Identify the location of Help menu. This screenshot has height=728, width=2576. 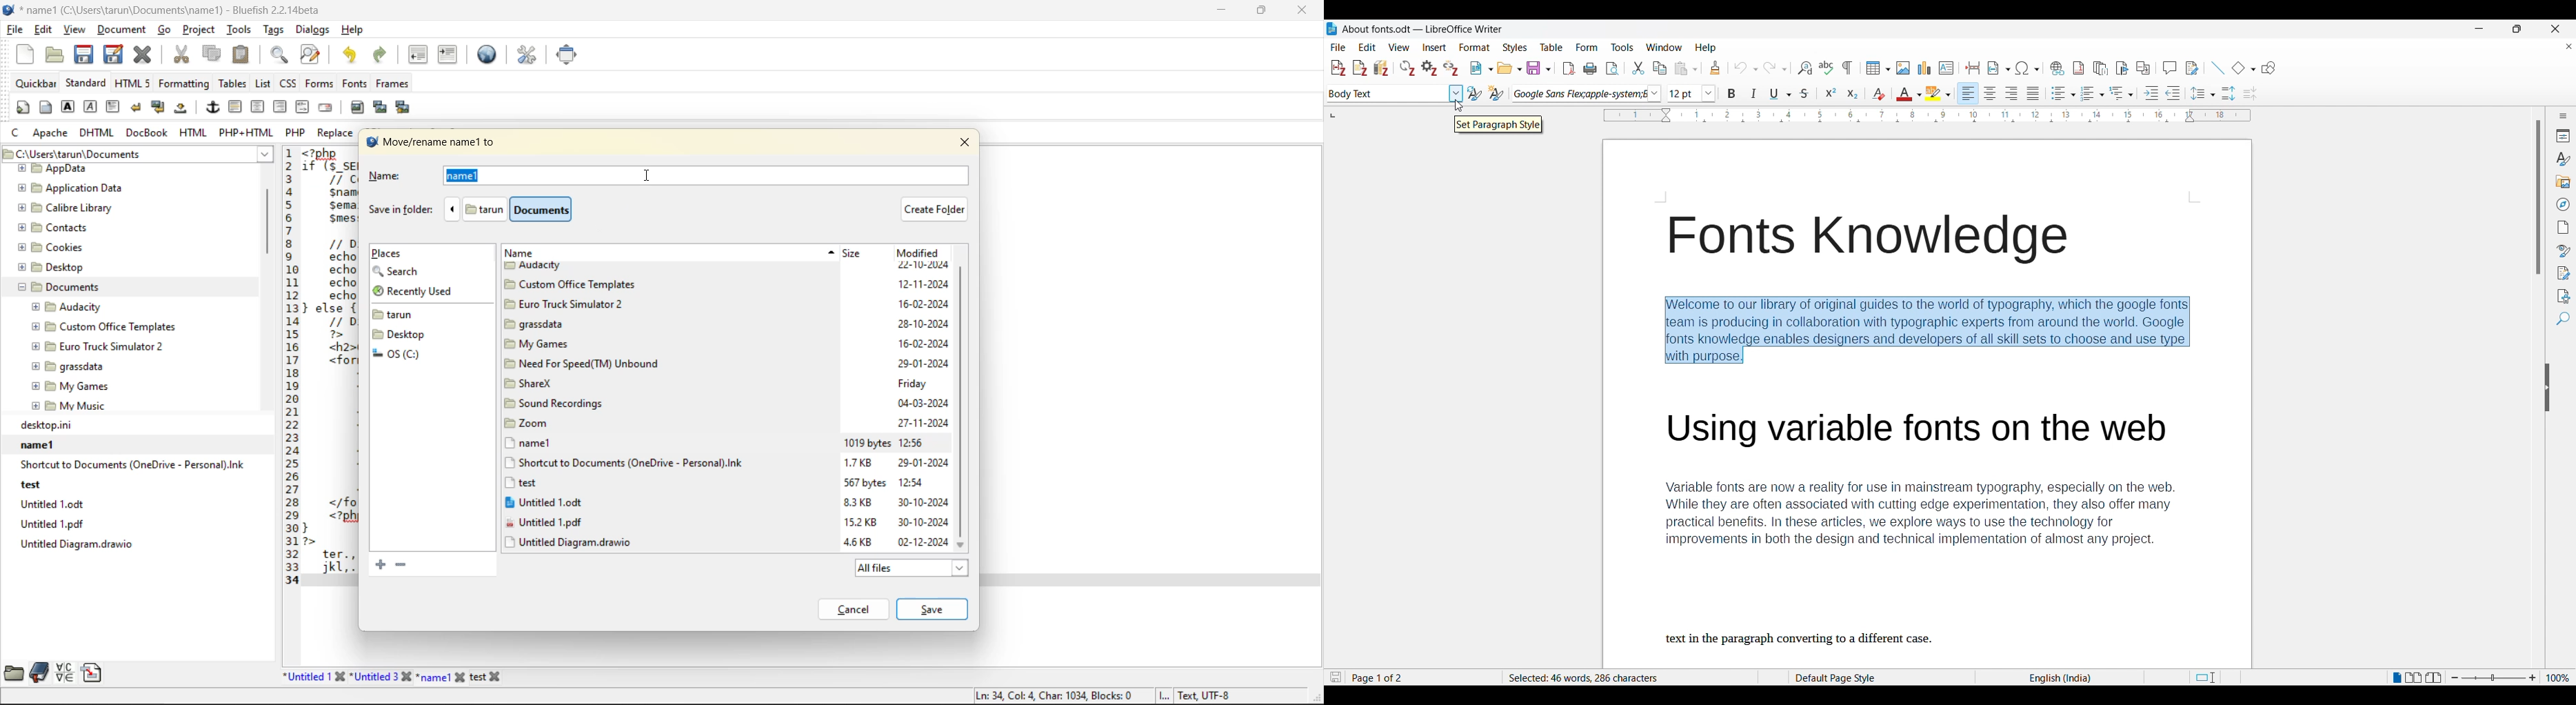
(1706, 48).